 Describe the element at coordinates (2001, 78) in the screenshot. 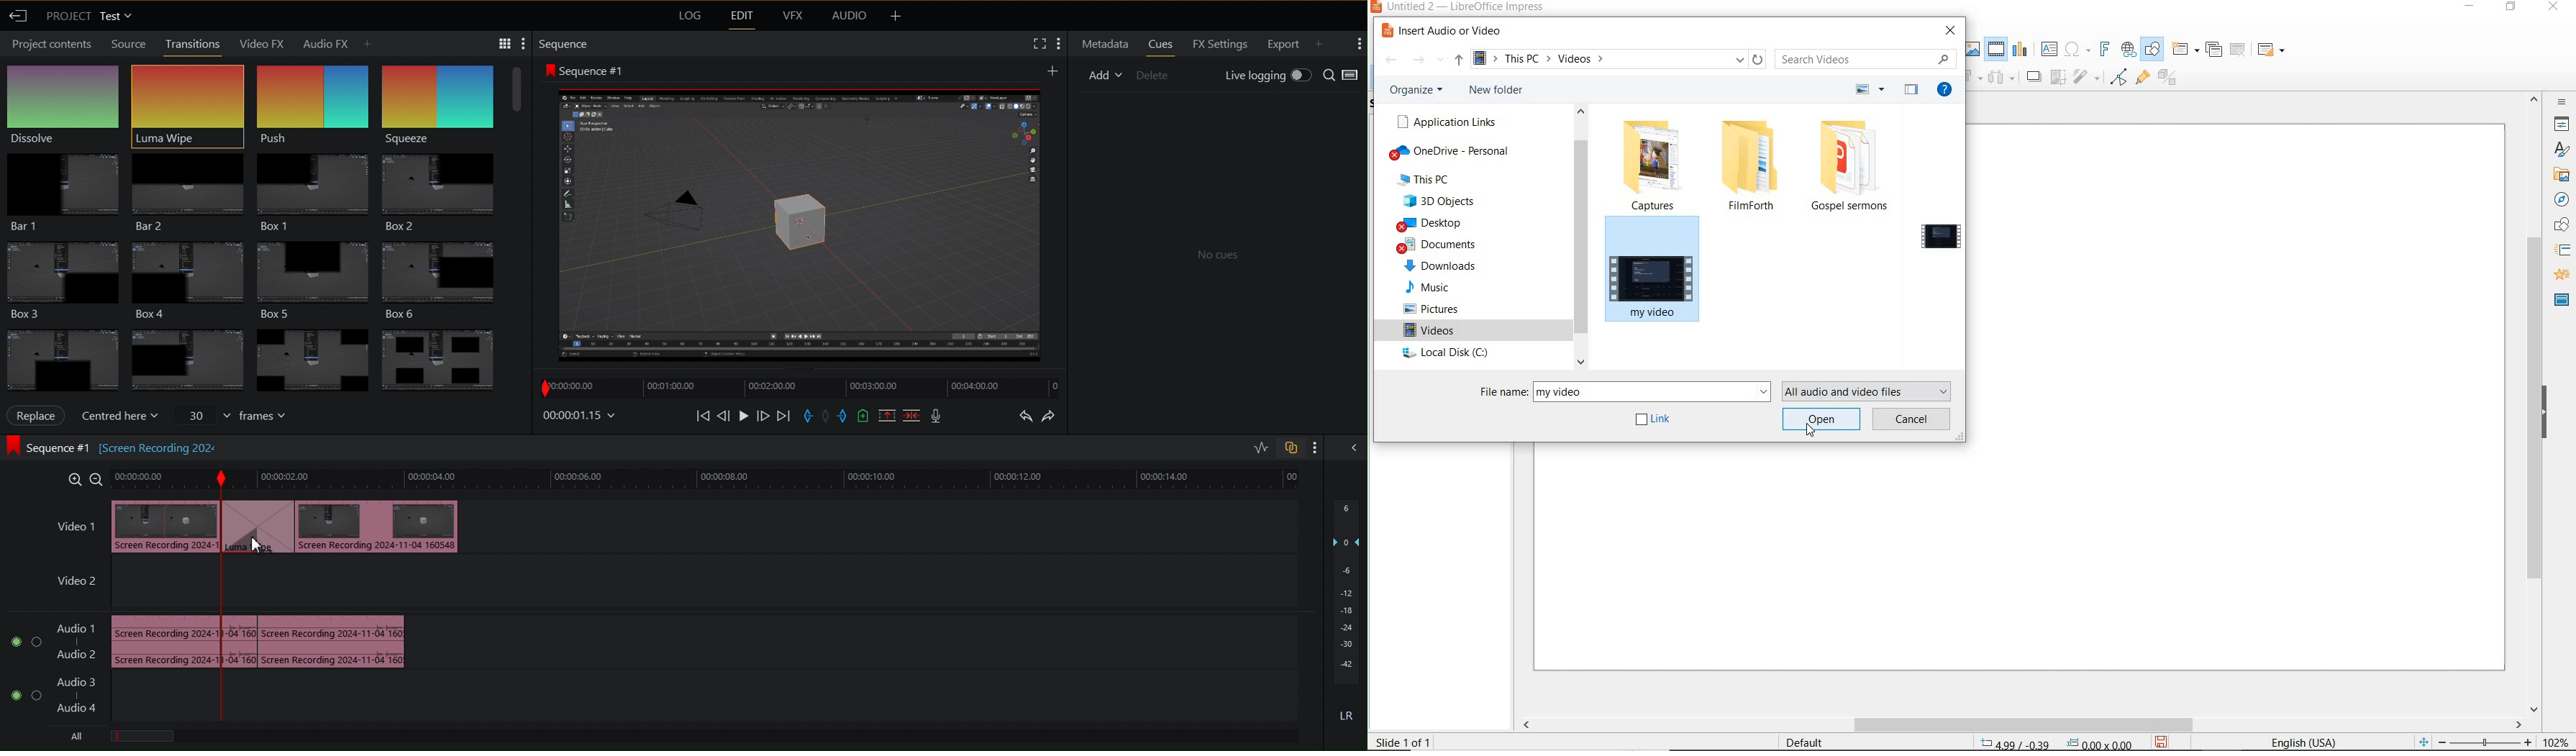

I see `icon` at that location.